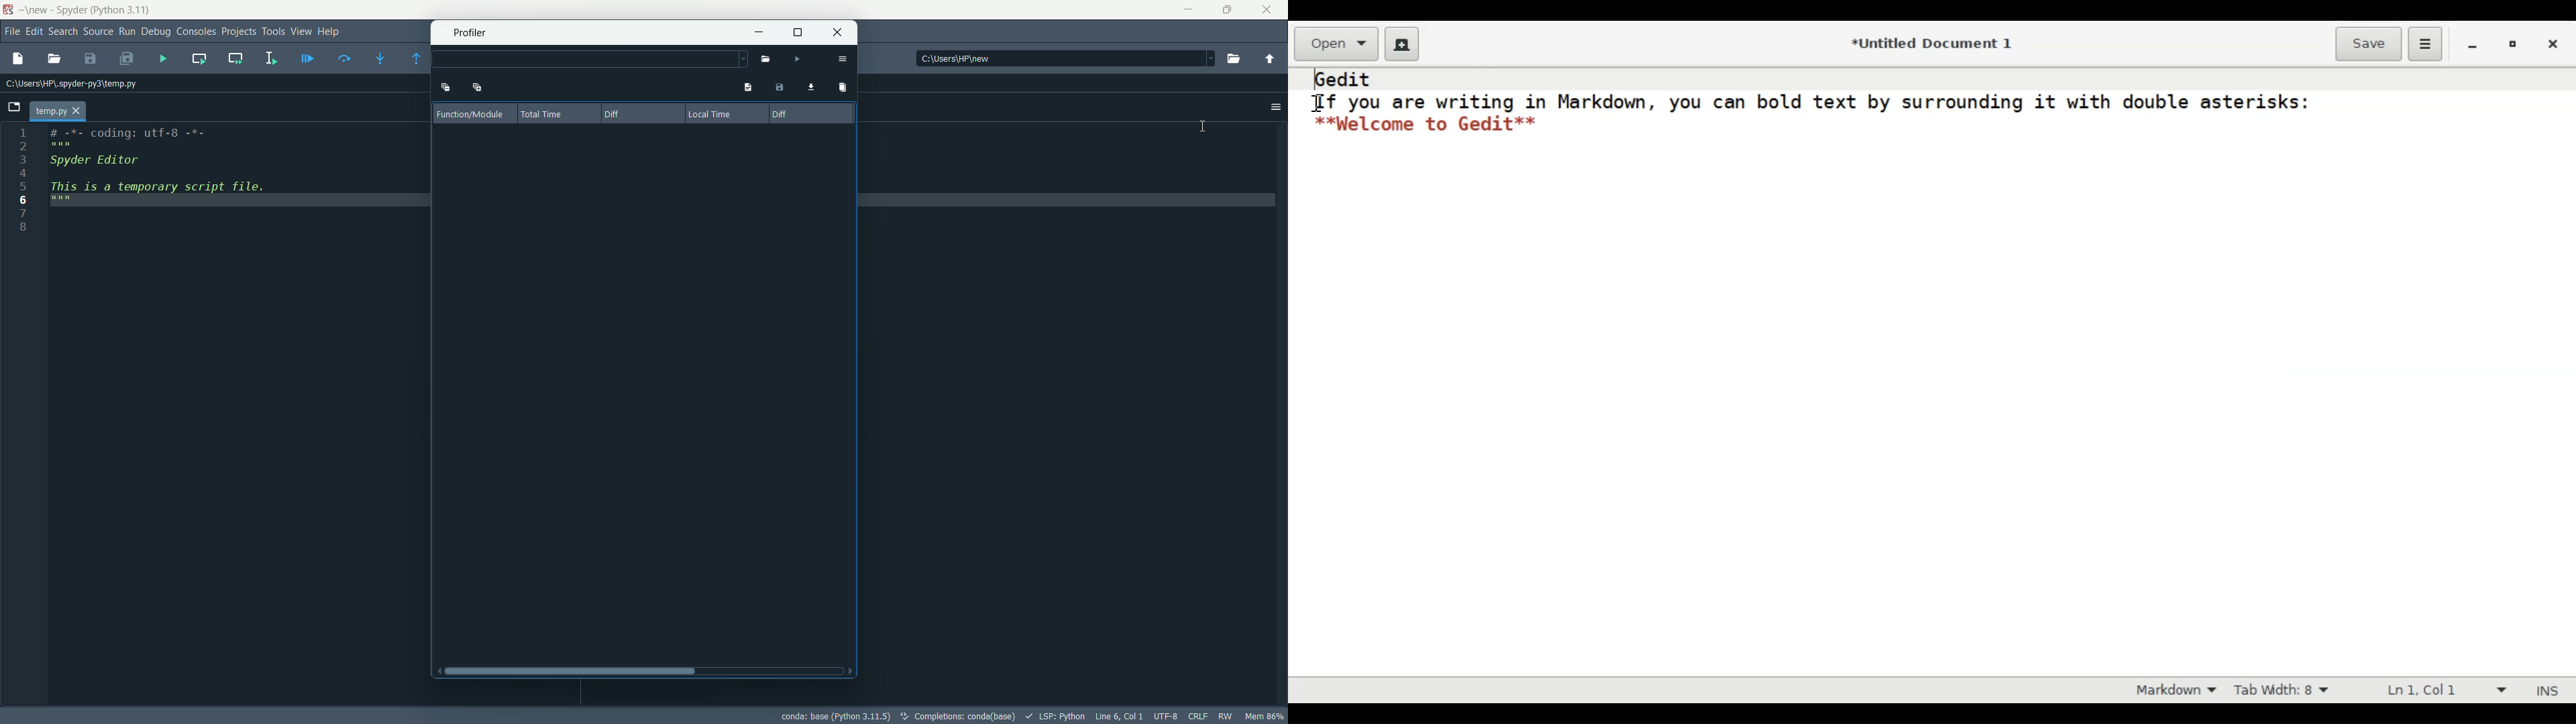  What do you see at coordinates (331, 31) in the screenshot?
I see `help menu` at bounding box center [331, 31].